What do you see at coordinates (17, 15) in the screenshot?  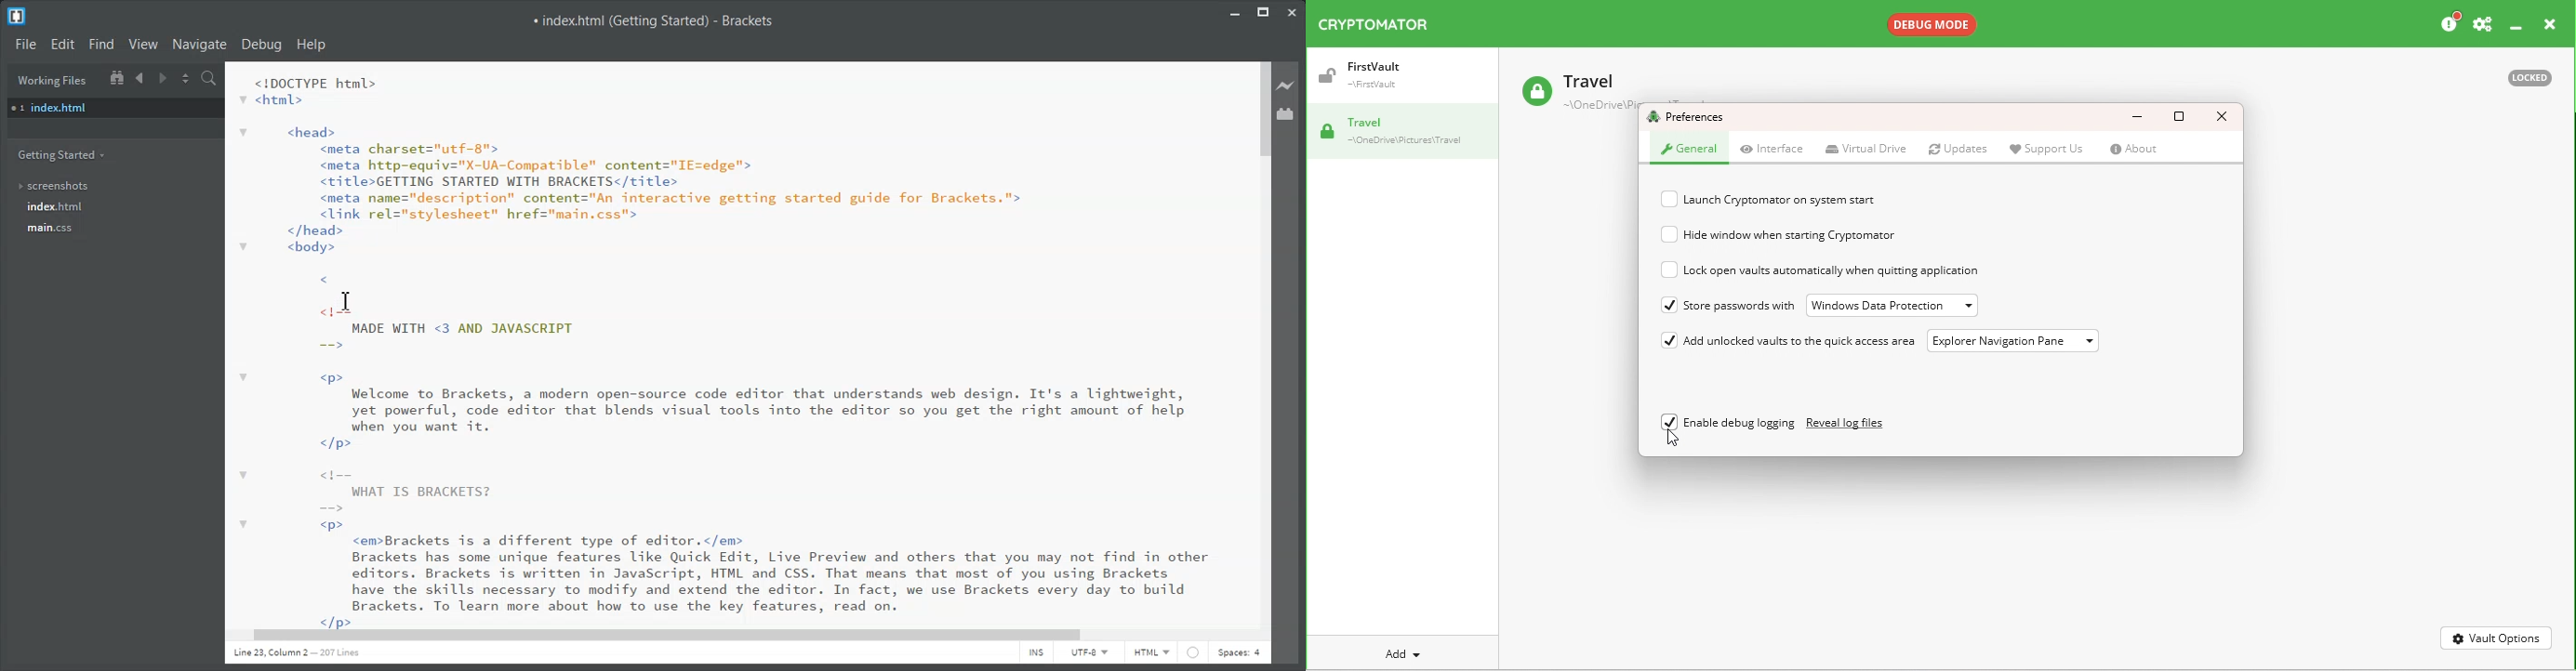 I see `Logo` at bounding box center [17, 15].